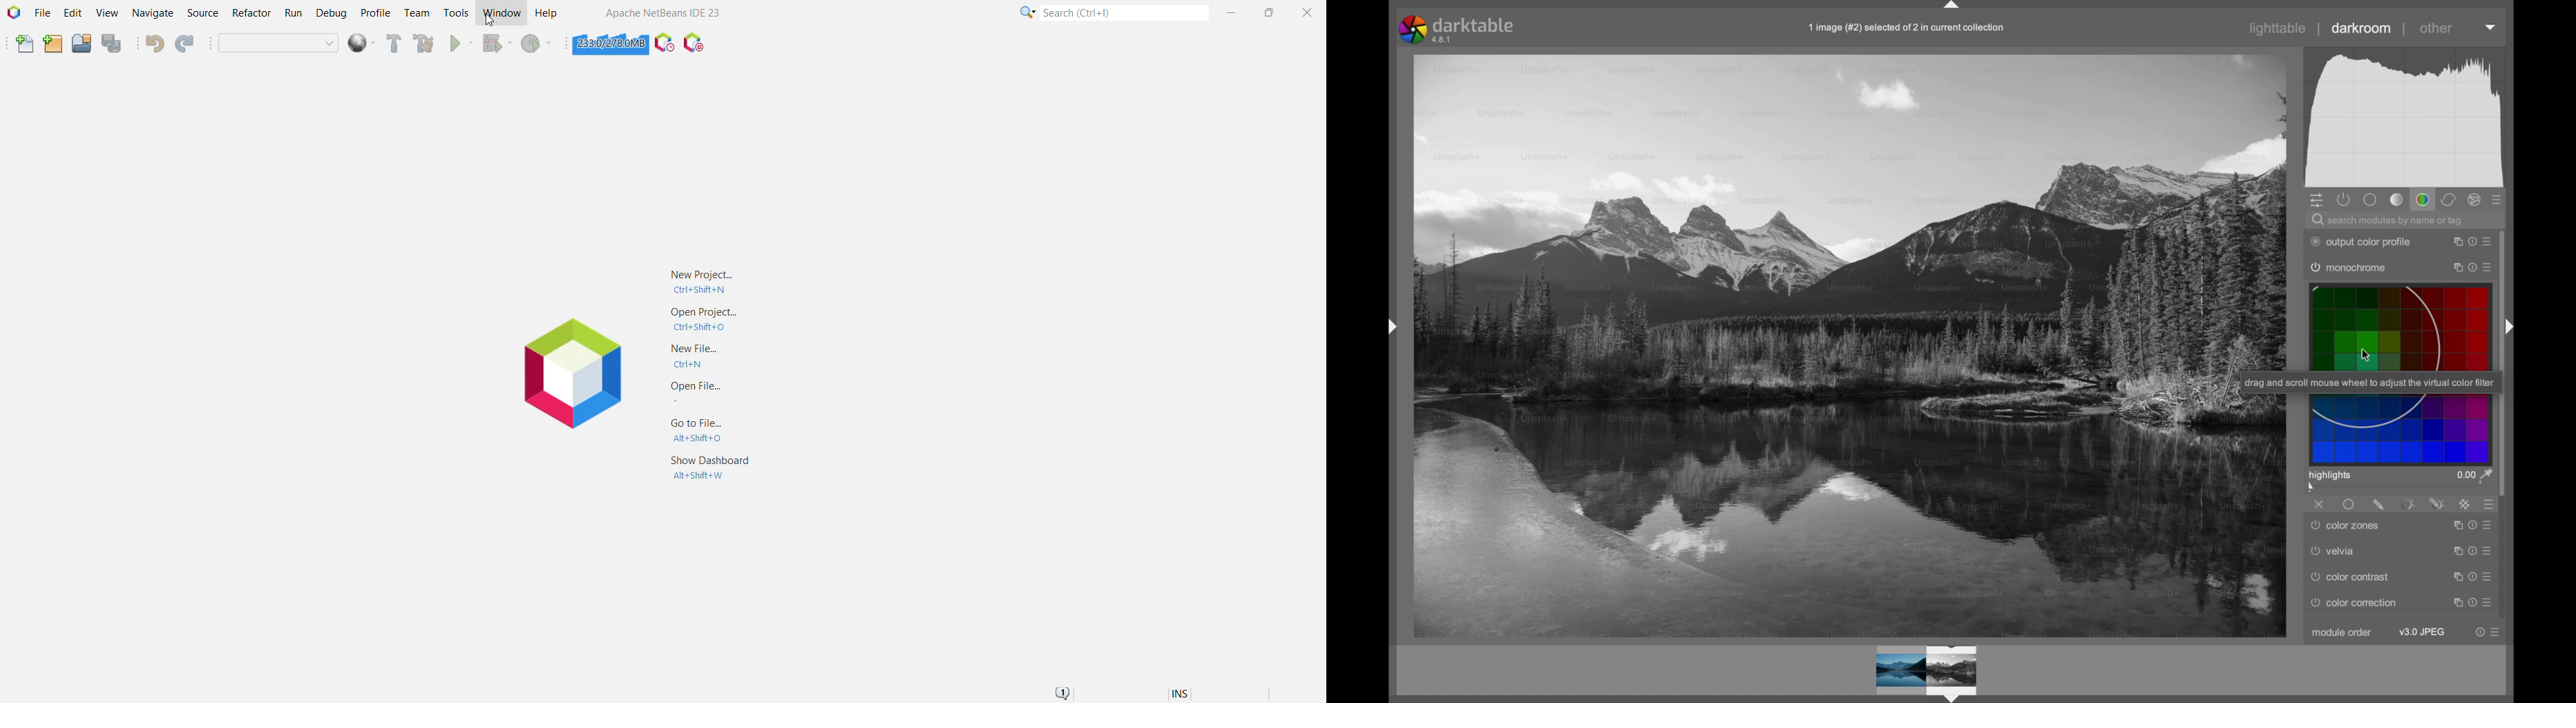  I want to click on reset, so click(2472, 241).